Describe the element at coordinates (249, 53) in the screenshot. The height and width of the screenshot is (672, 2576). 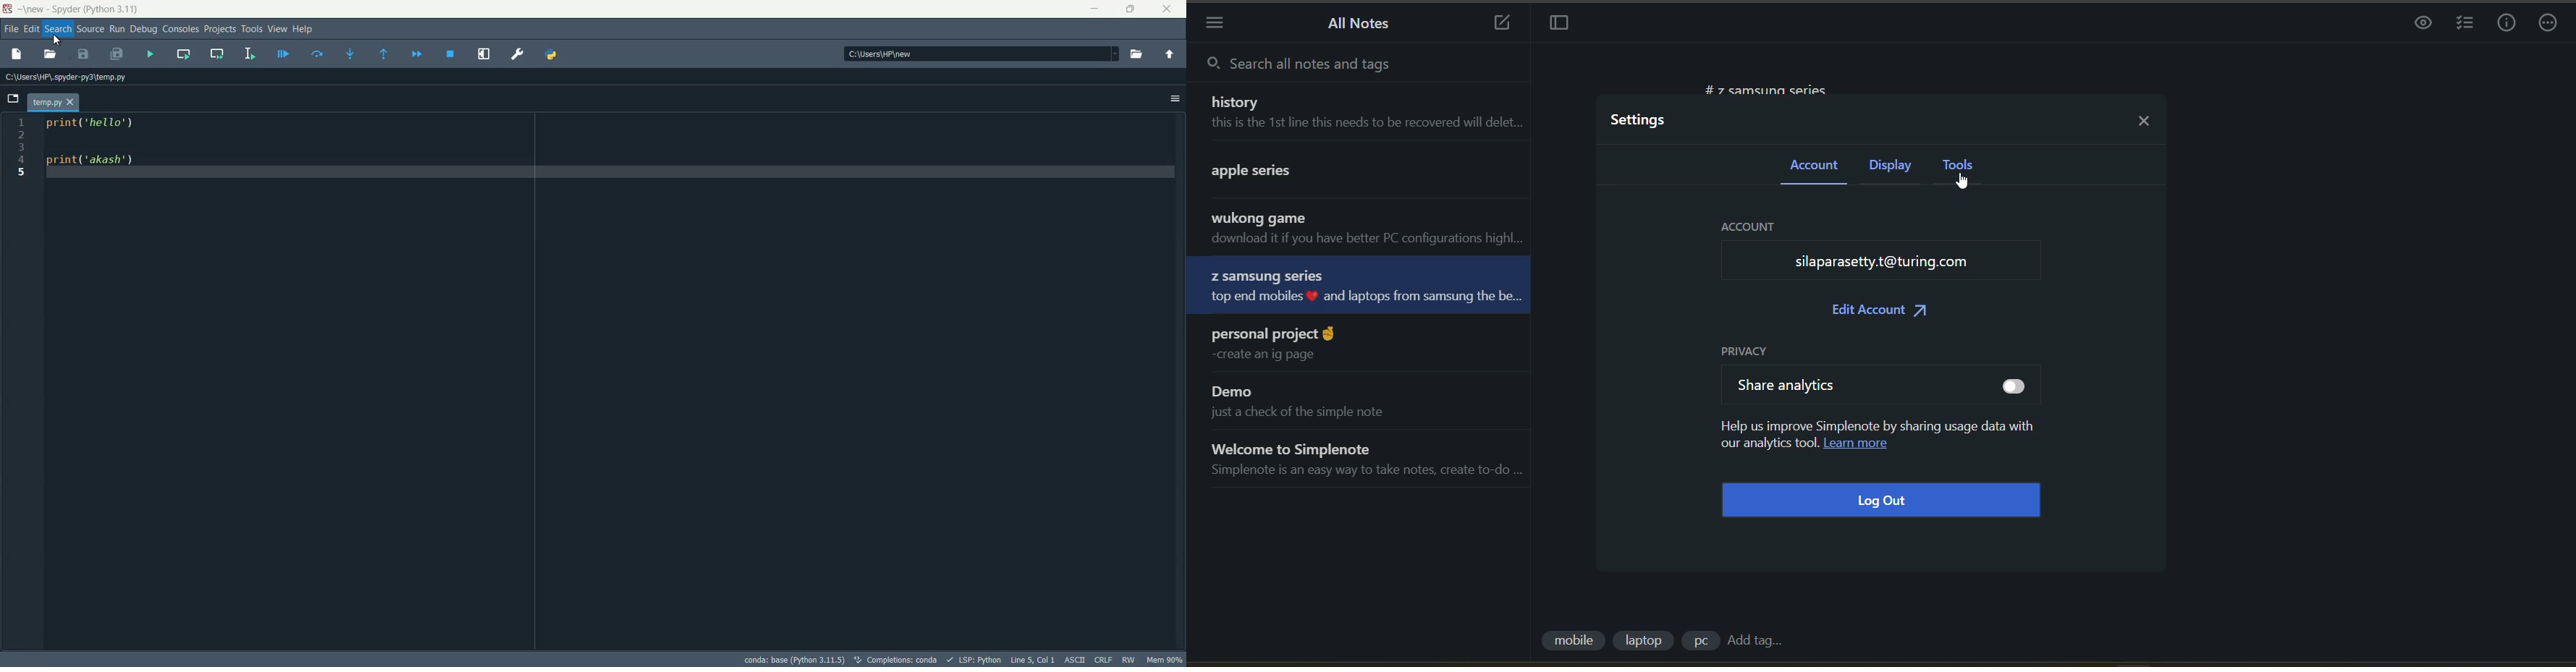
I see `run selection` at that location.